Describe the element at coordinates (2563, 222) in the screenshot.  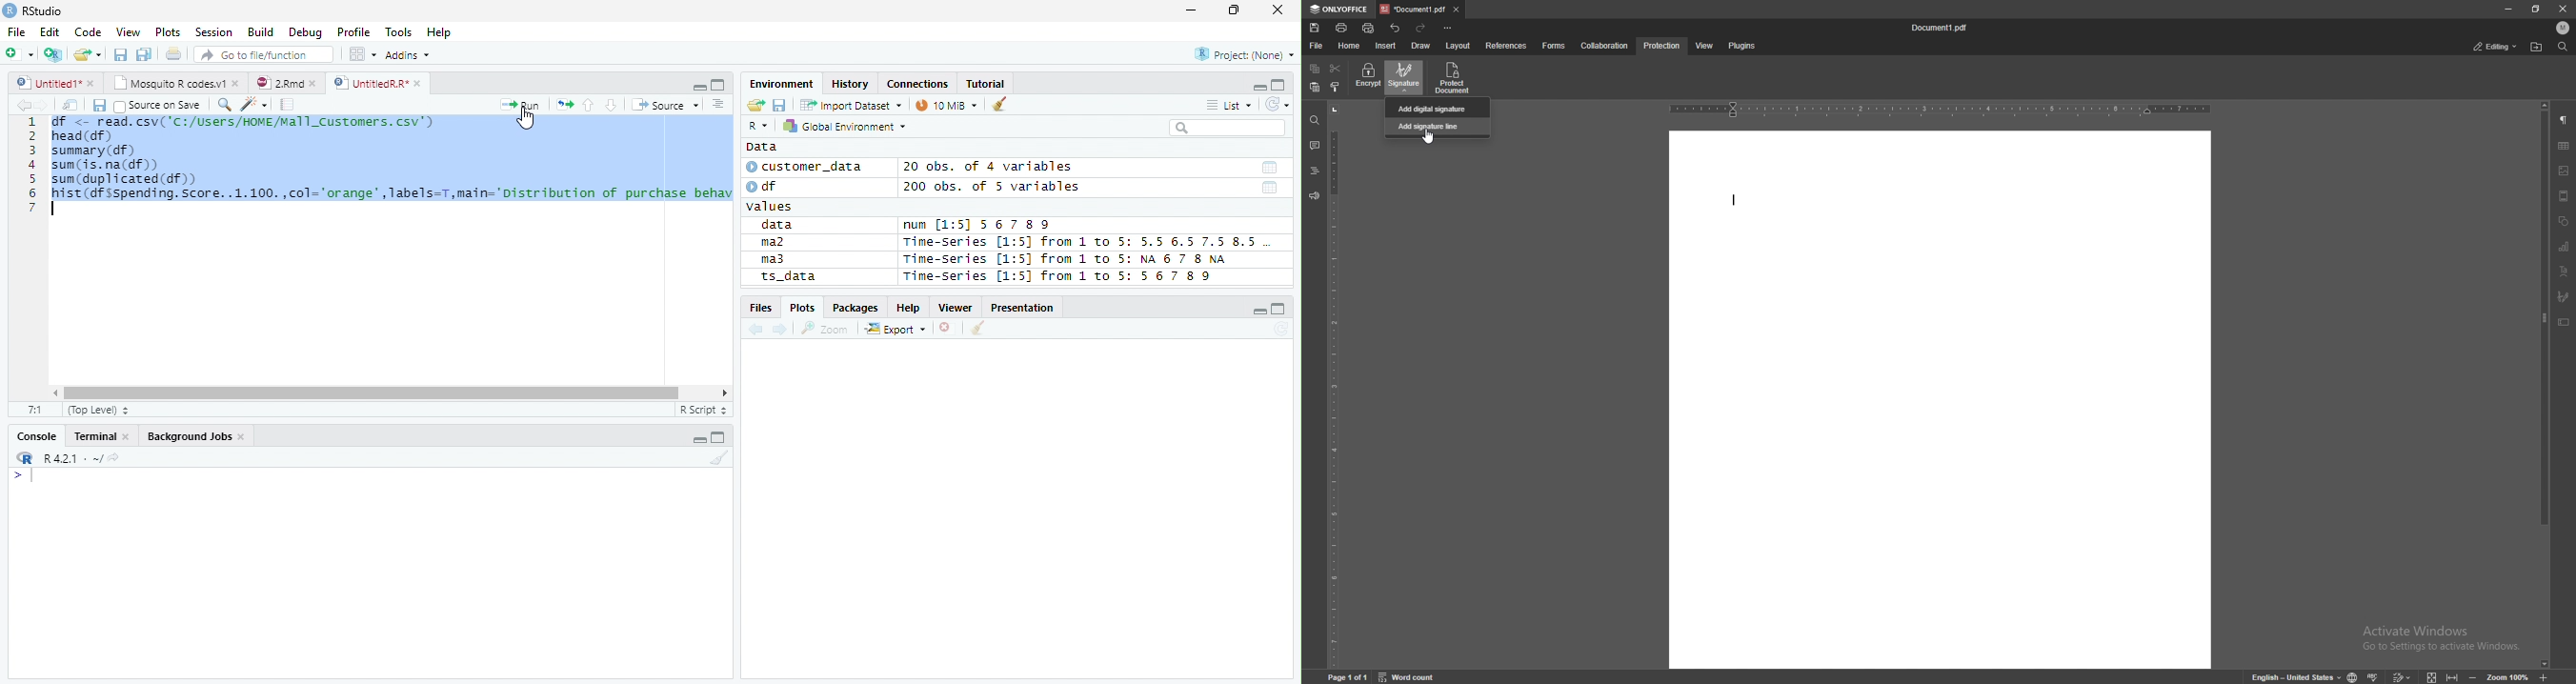
I see `shapes` at that location.